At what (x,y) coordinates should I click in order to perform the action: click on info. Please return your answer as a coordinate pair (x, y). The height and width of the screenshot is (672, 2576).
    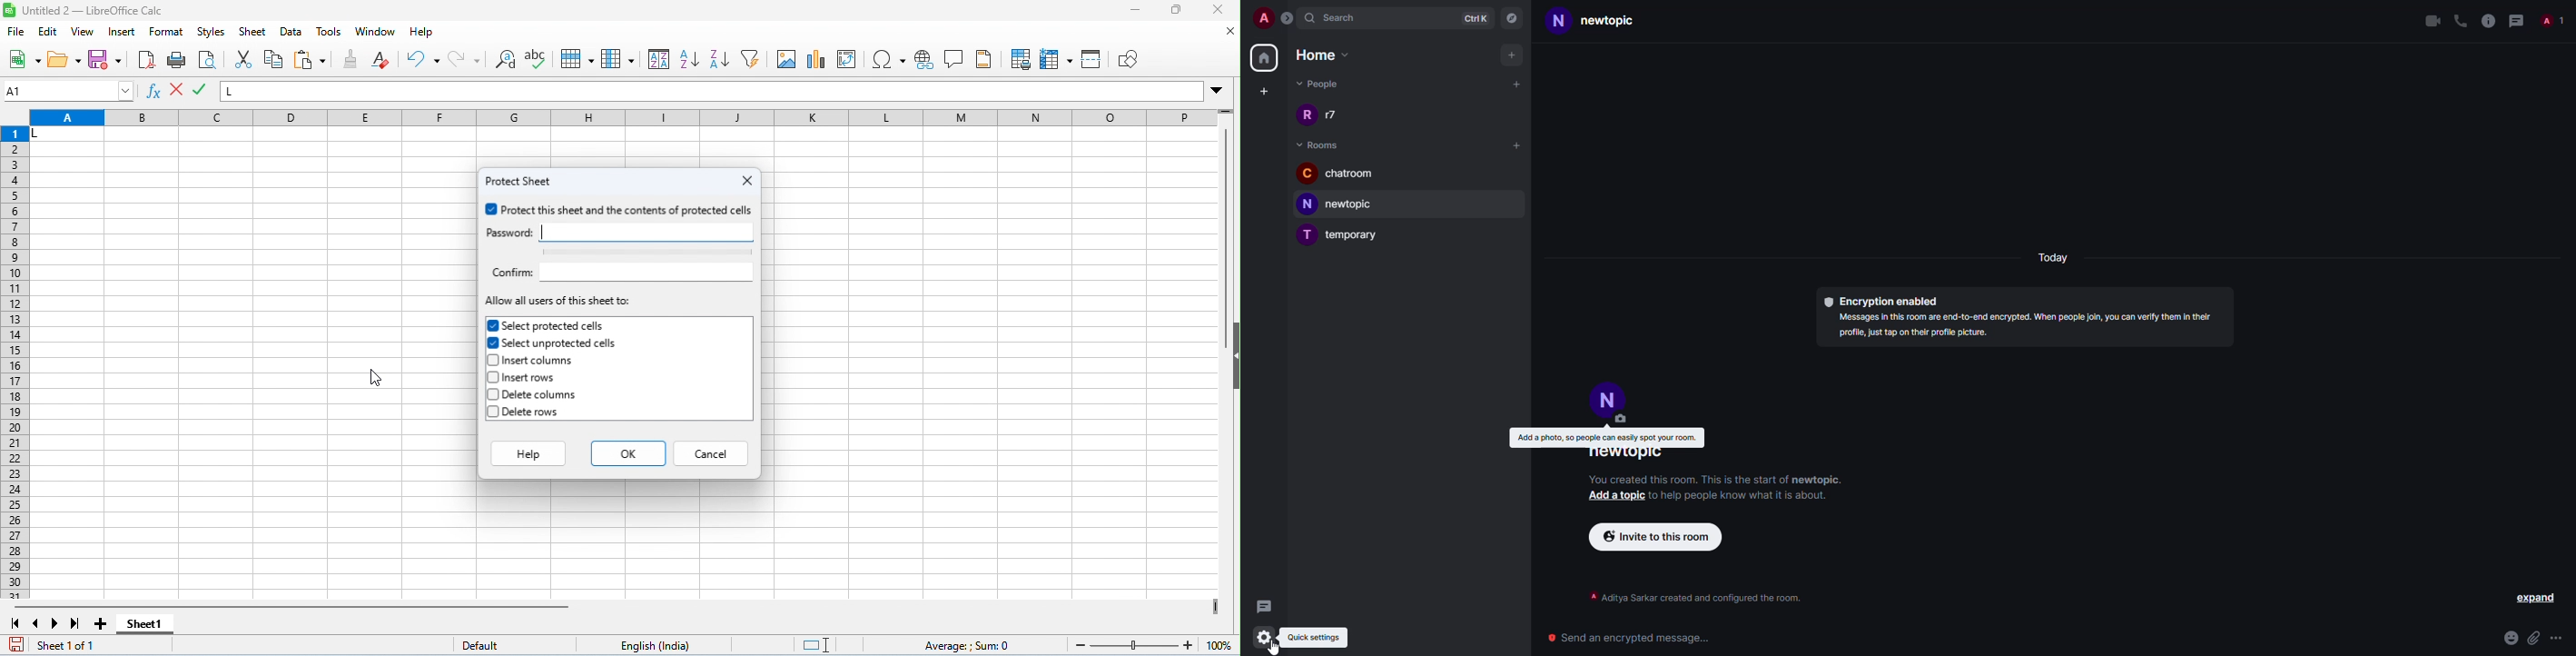
    Looking at the image, I should click on (1713, 478).